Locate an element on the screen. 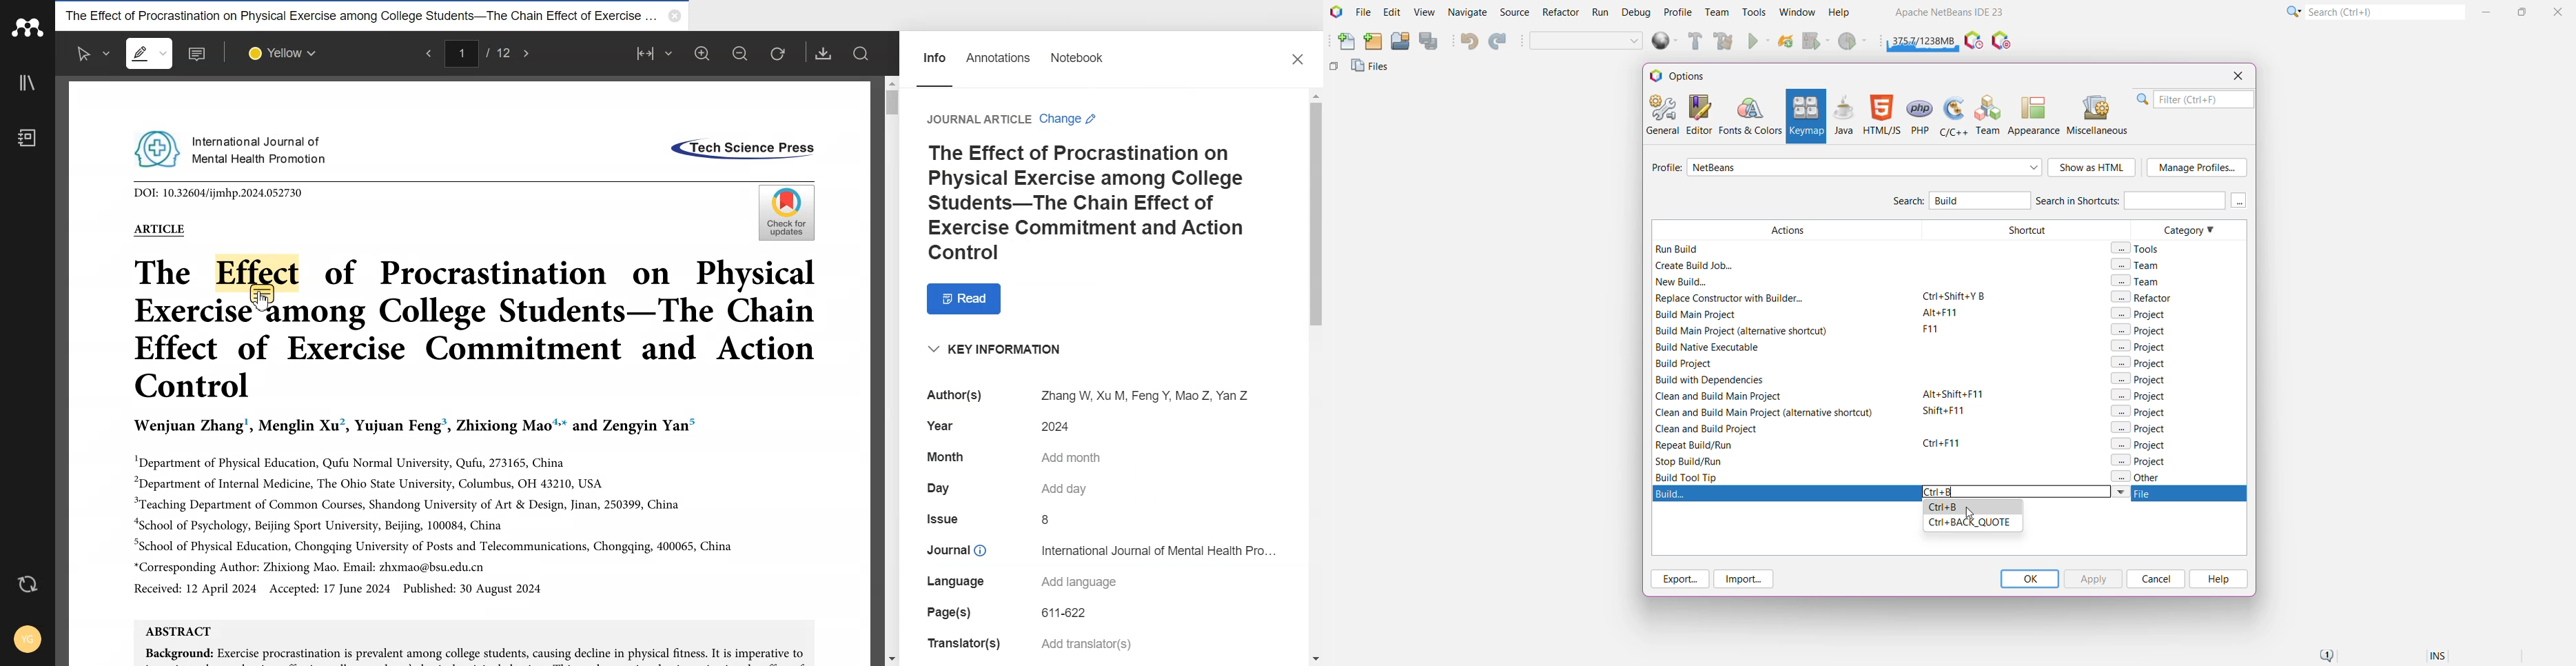 This screenshot has width=2576, height=672. Account is located at coordinates (25, 636).